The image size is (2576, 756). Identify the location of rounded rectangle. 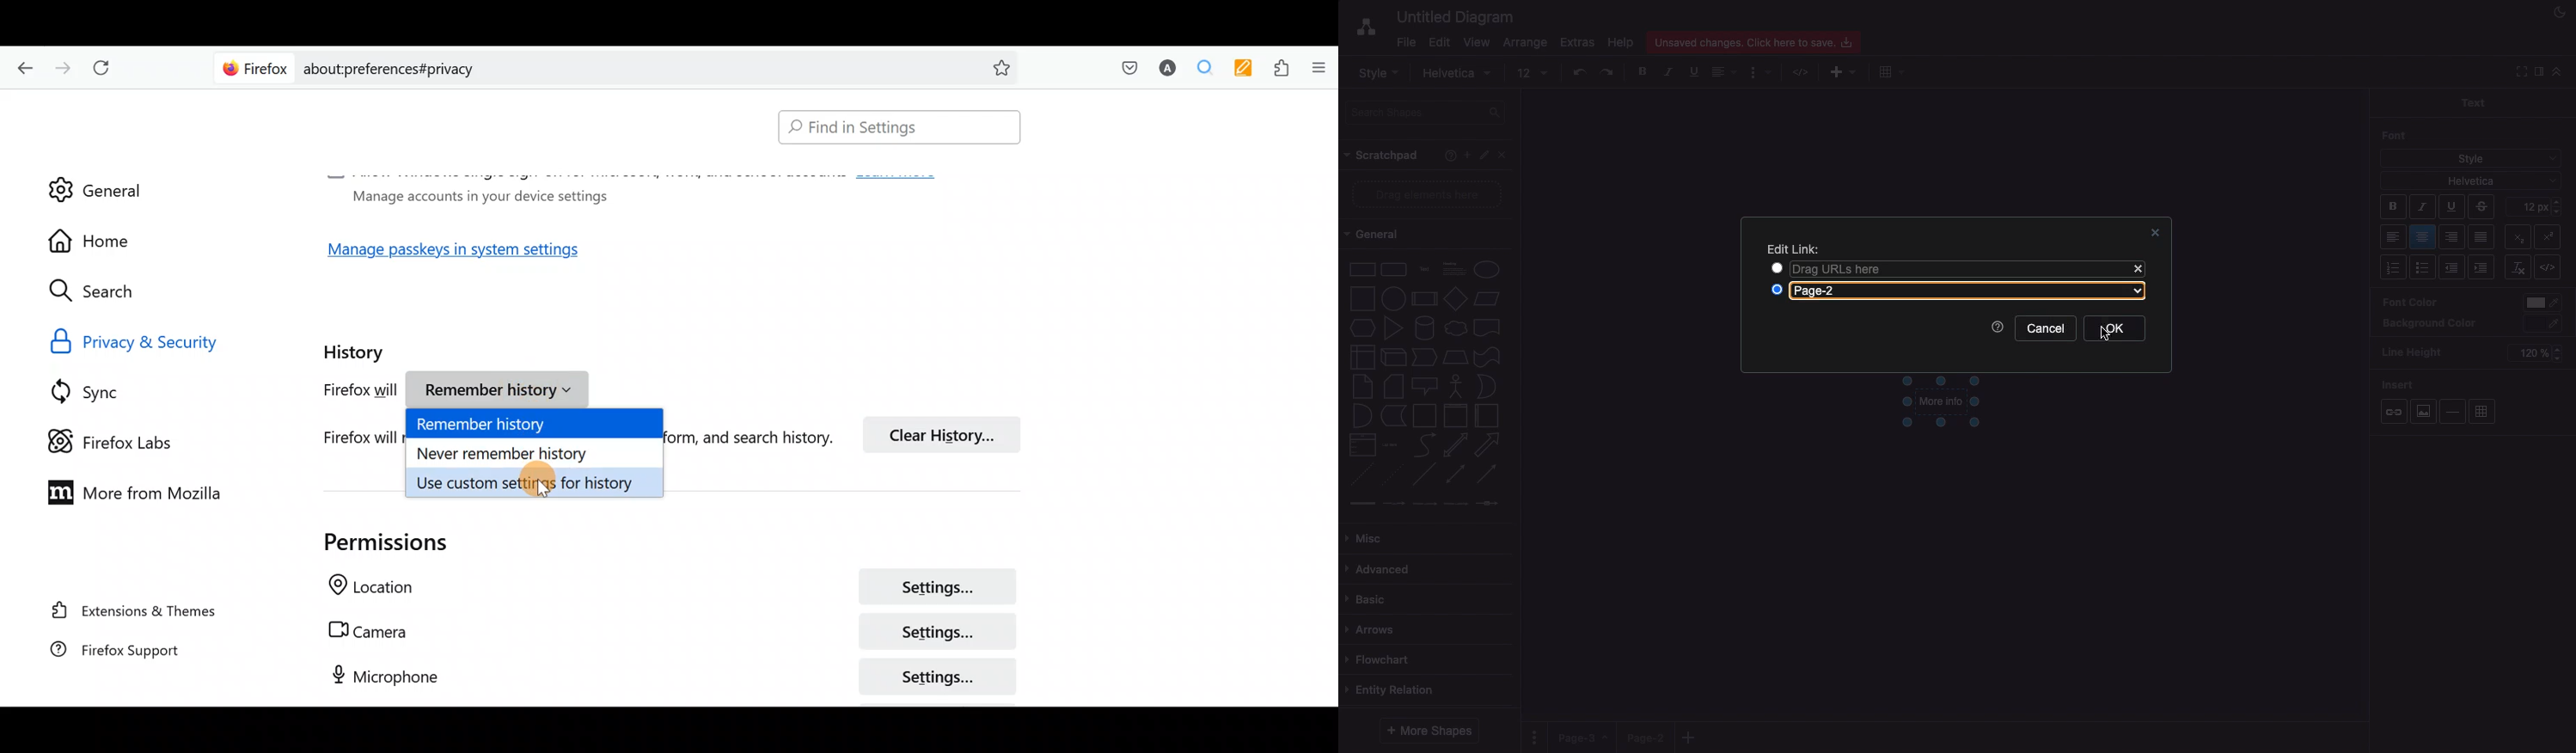
(1394, 268).